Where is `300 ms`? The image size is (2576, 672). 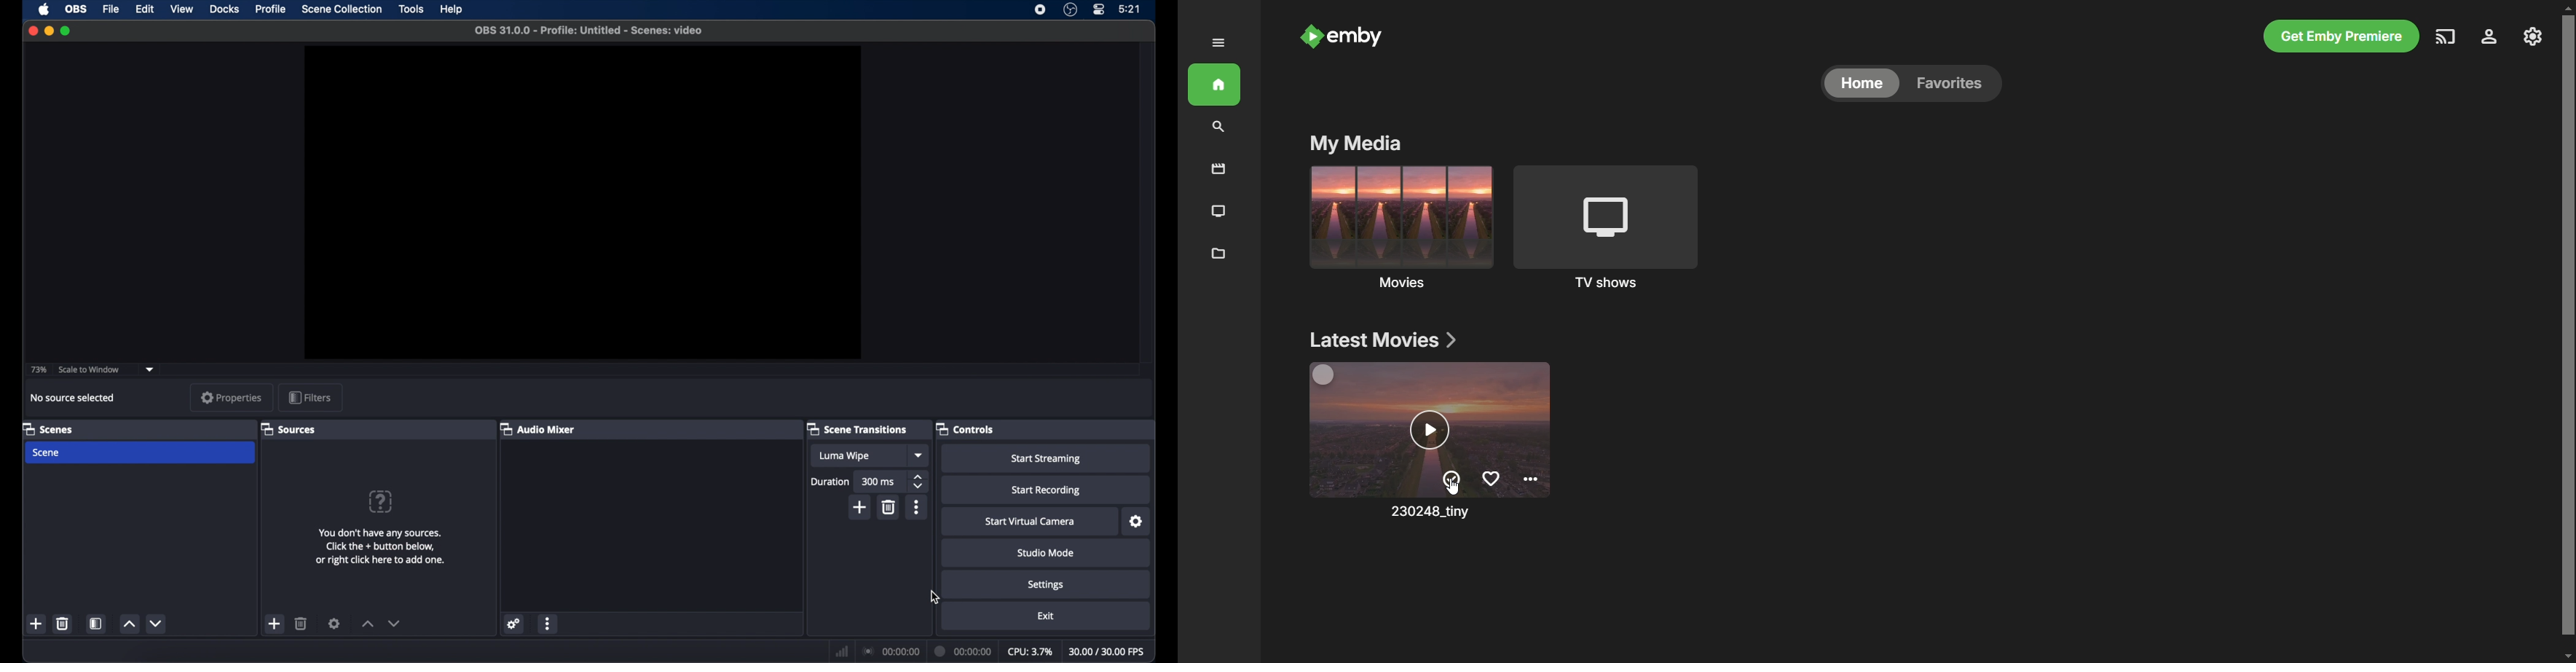
300 ms is located at coordinates (879, 481).